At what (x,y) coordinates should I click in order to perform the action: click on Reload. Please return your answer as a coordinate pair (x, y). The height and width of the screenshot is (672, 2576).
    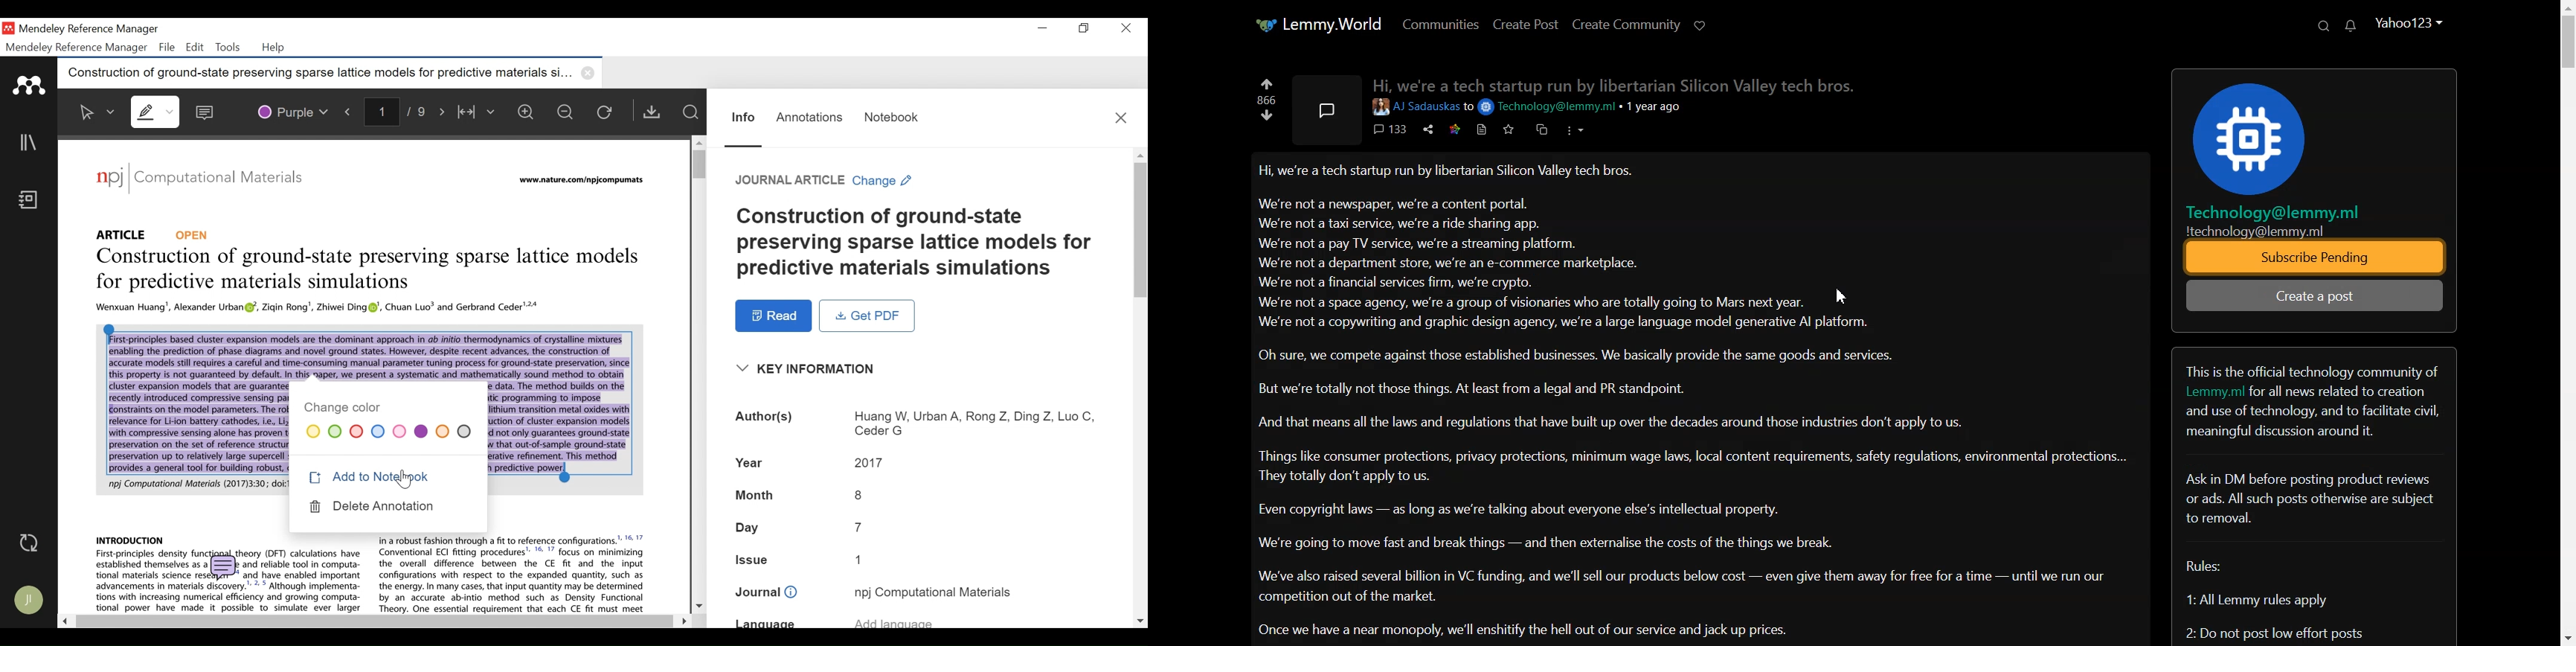
    Looking at the image, I should click on (607, 111).